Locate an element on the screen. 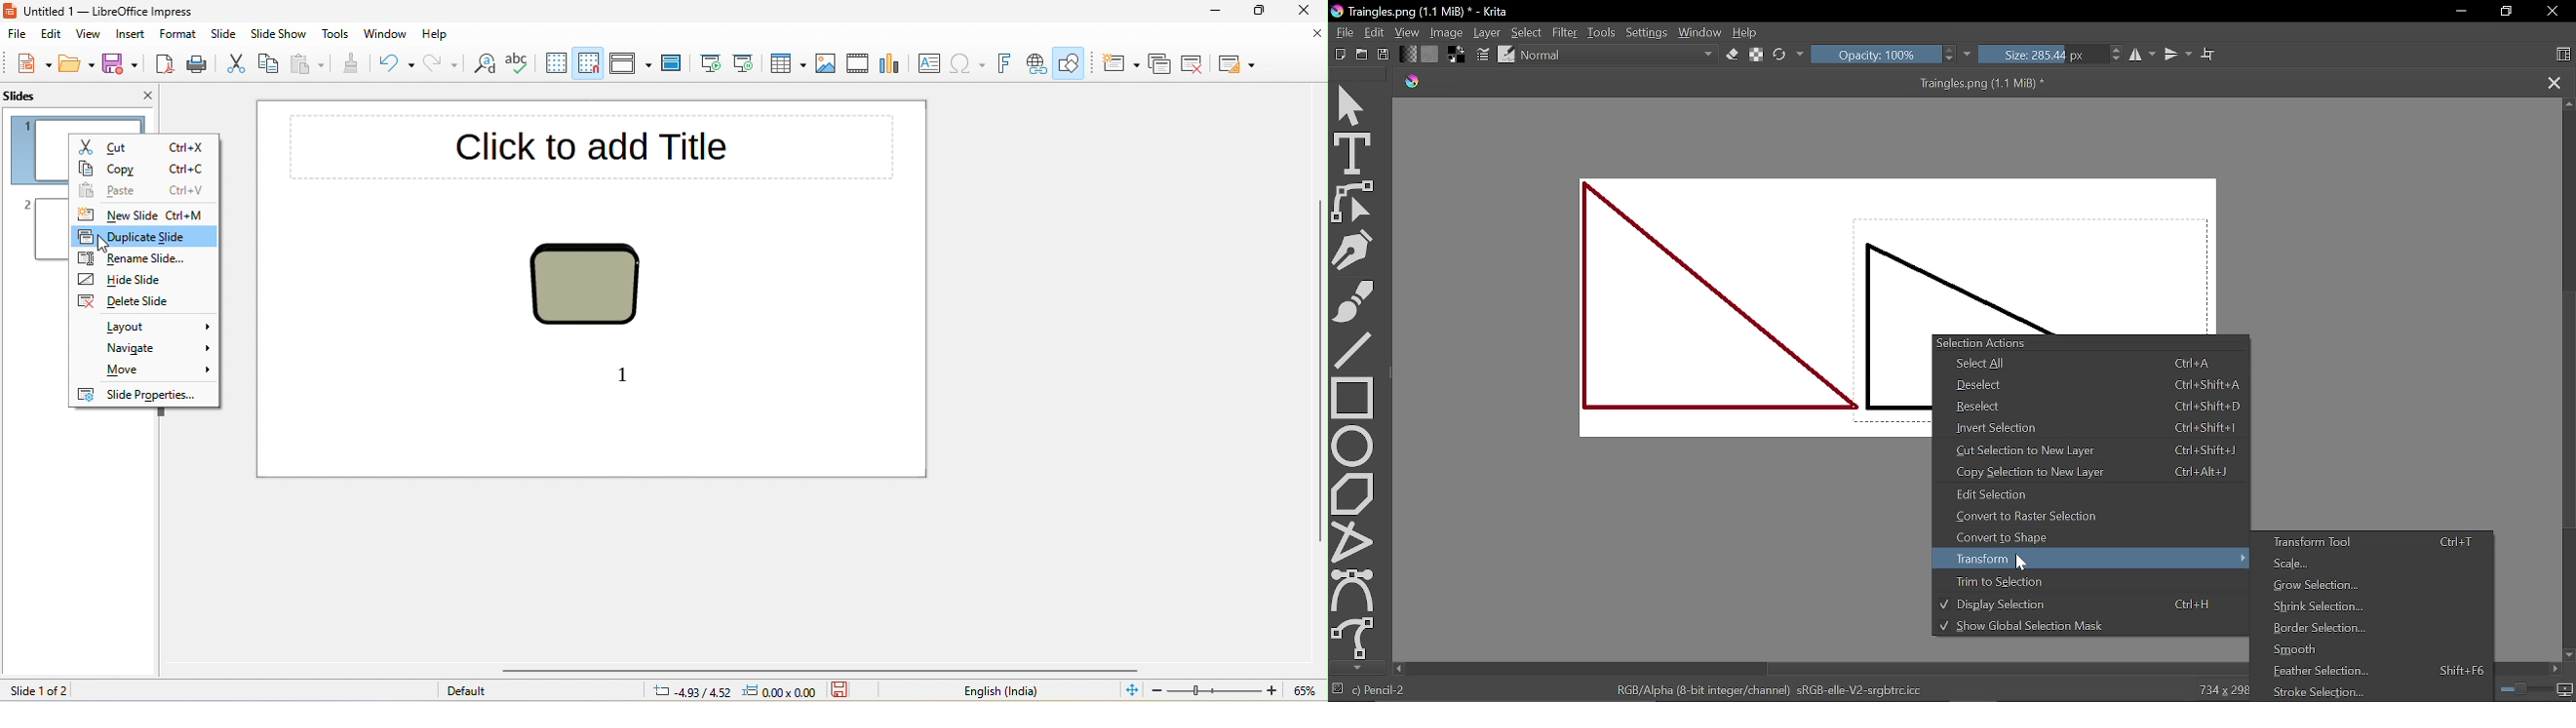  1 is located at coordinates (23, 123).